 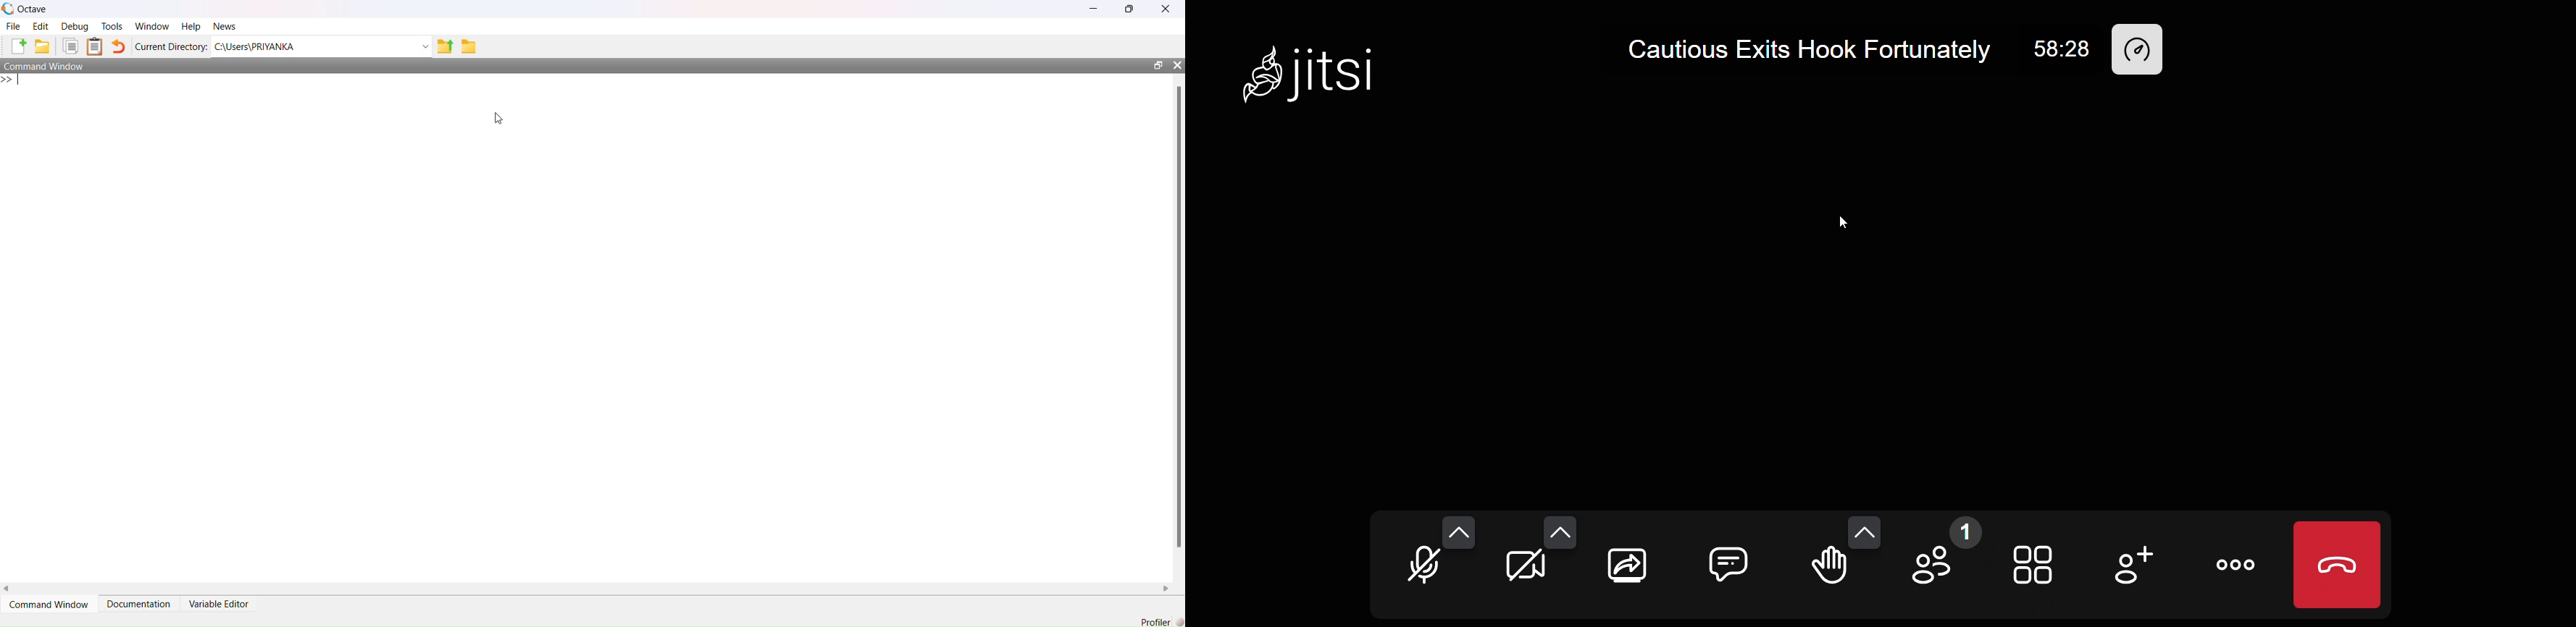 What do you see at coordinates (48, 604) in the screenshot?
I see `Command Window` at bounding box center [48, 604].